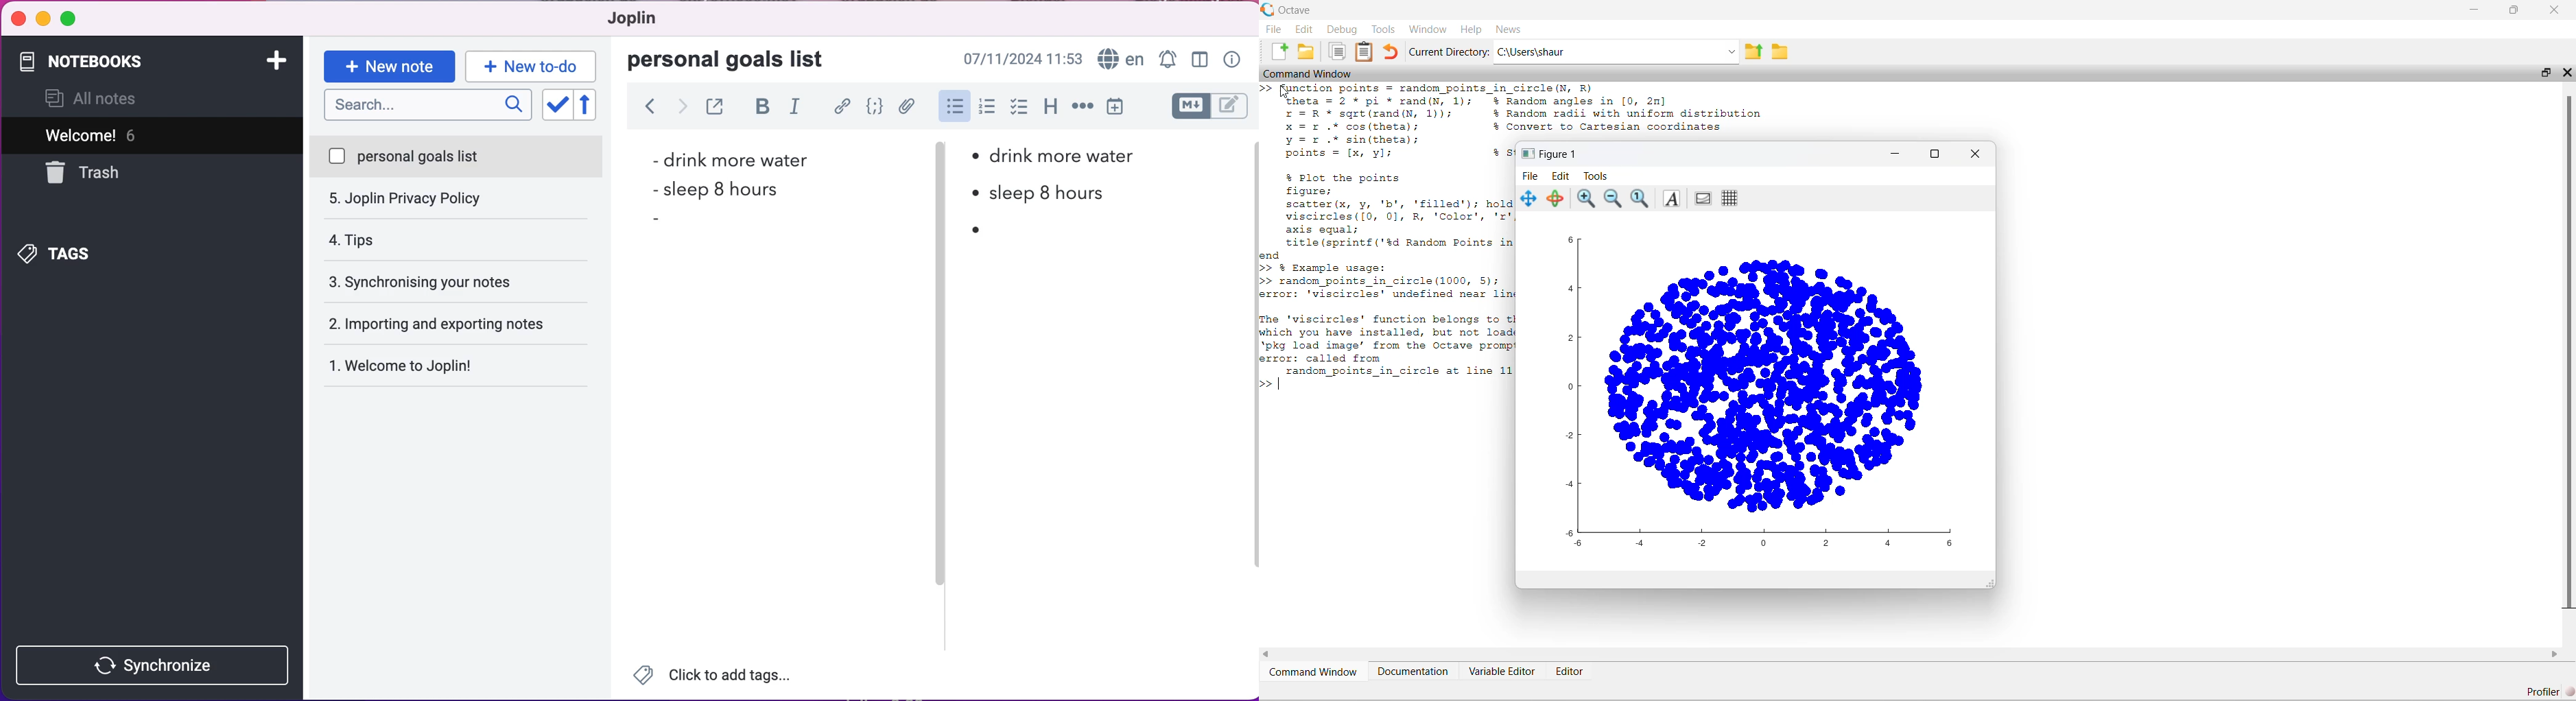 The height and width of the screenshot is (728, 2576). What do you see at coordinates (1337, 51) in the screenshot?
I see `Copy` at bounding box center [1337, 51].